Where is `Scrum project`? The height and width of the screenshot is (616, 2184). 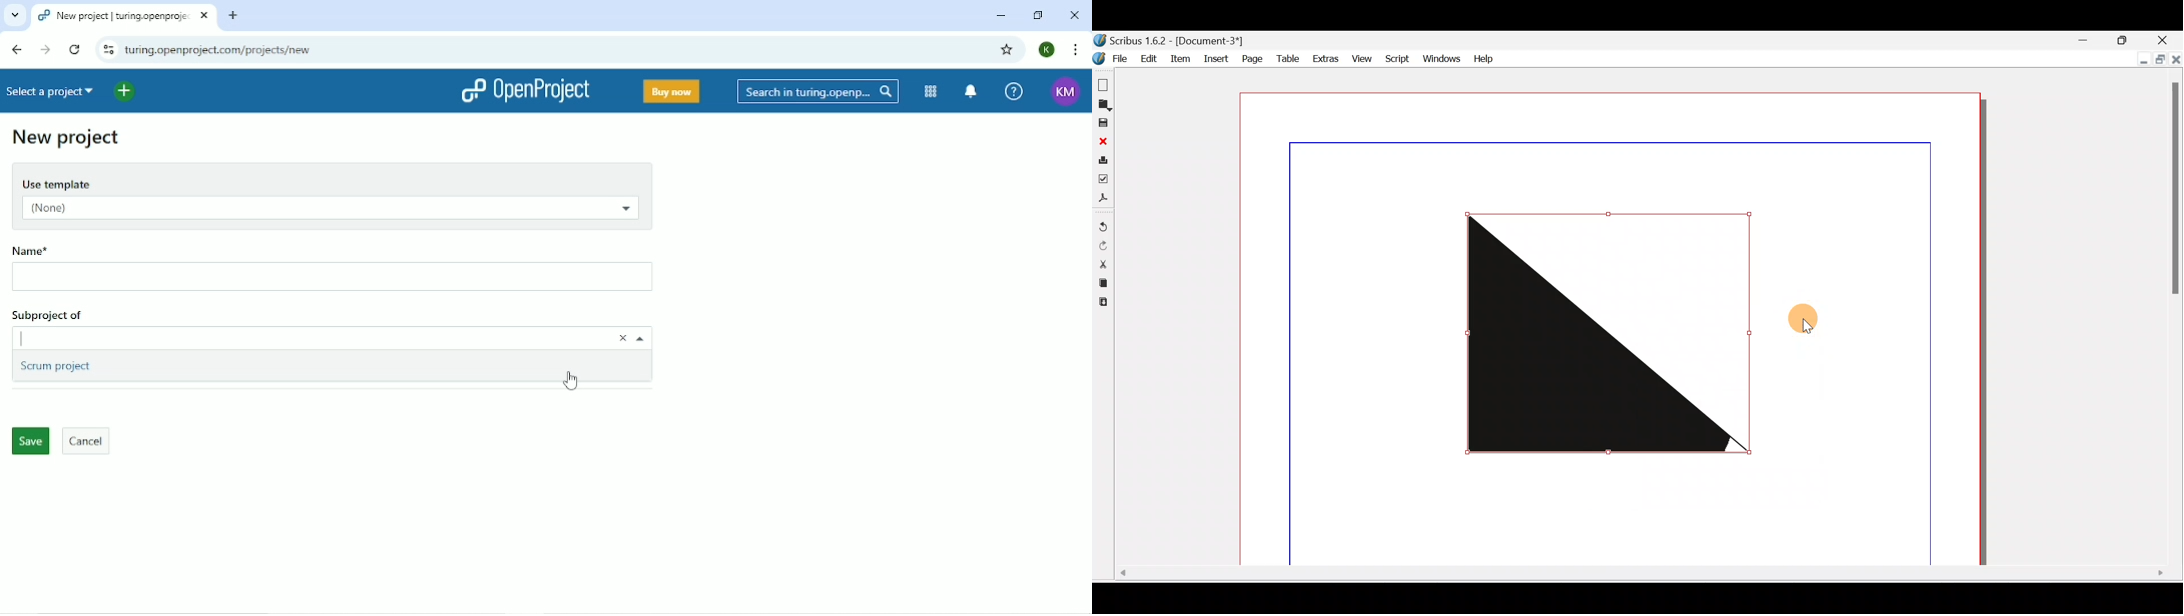
Scrum project is located at coordinates (59, 368).